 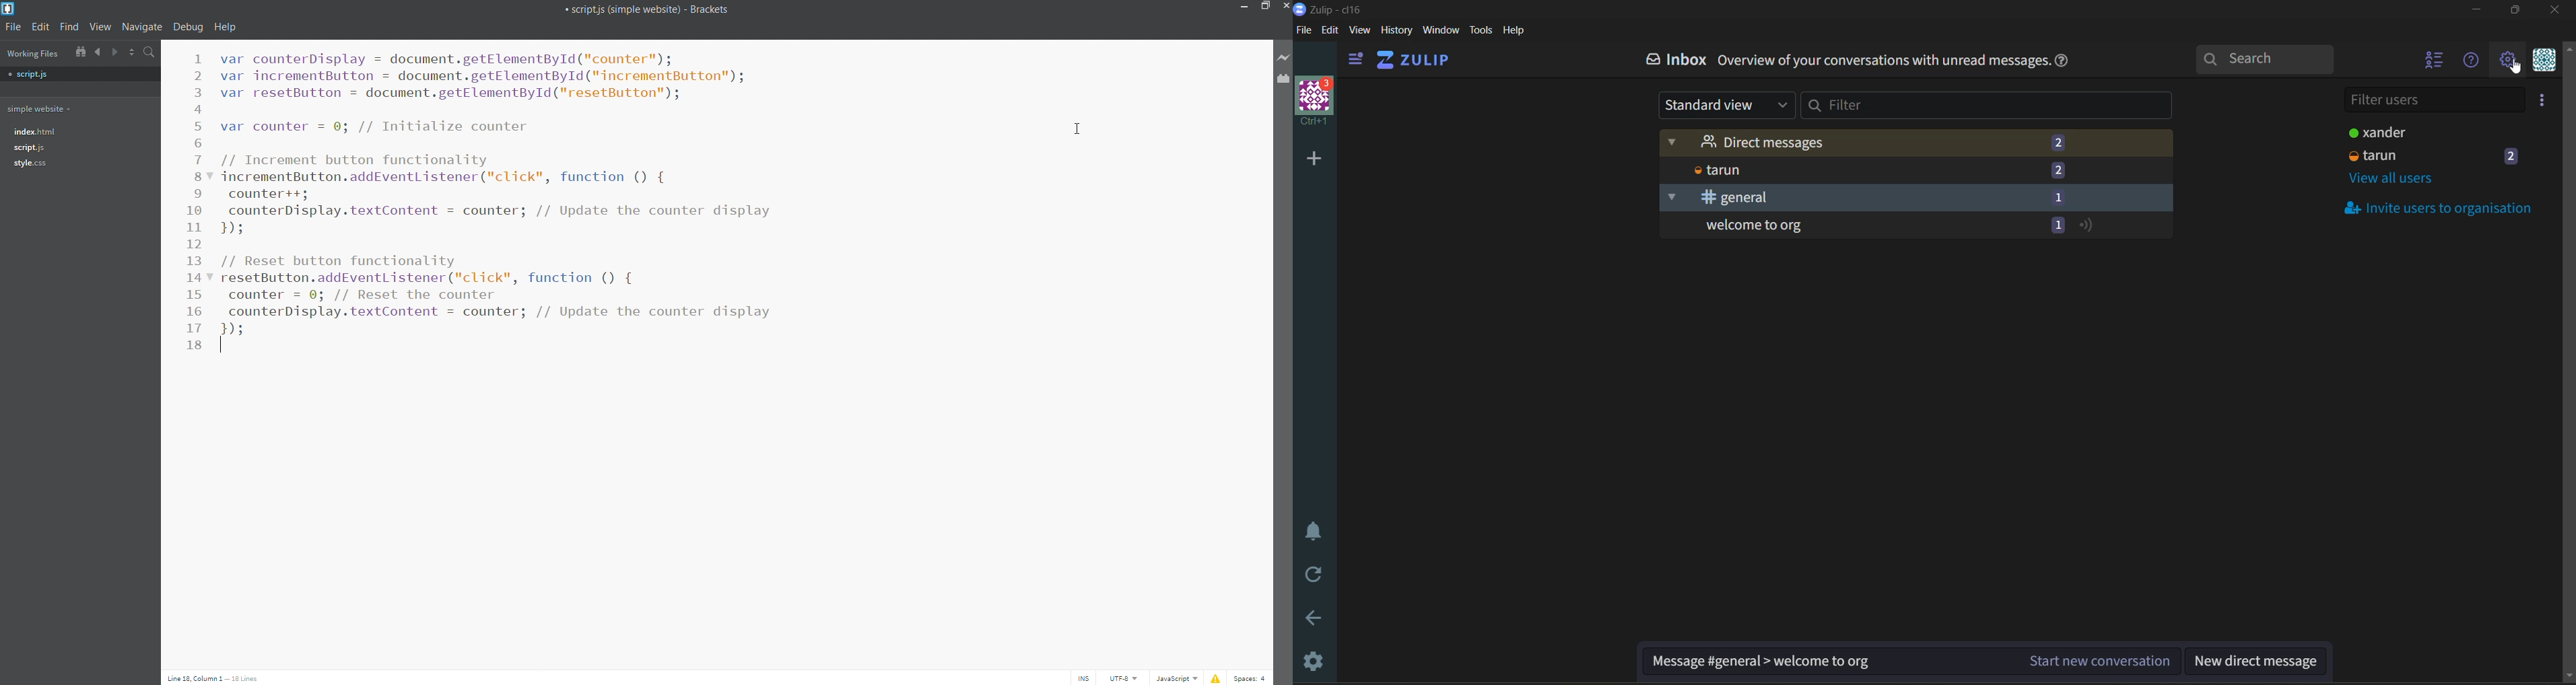 I want to click on view, so click(x=1360, y=29).